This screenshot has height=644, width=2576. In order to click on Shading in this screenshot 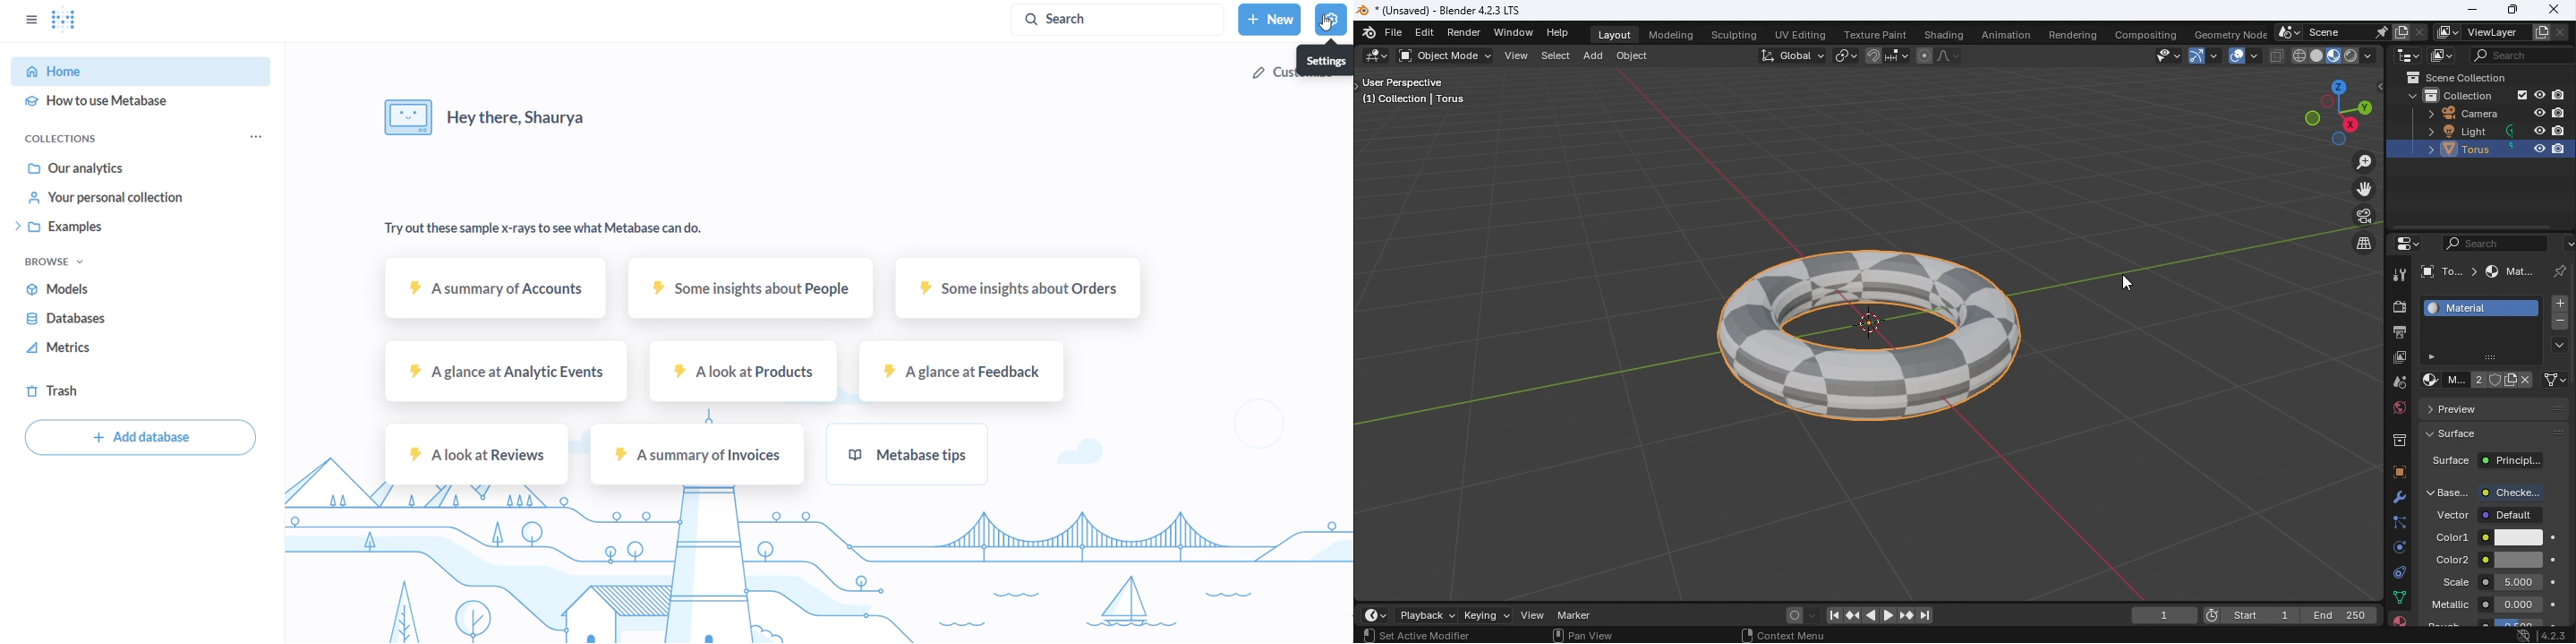, I will do `click(1944, 33)`.